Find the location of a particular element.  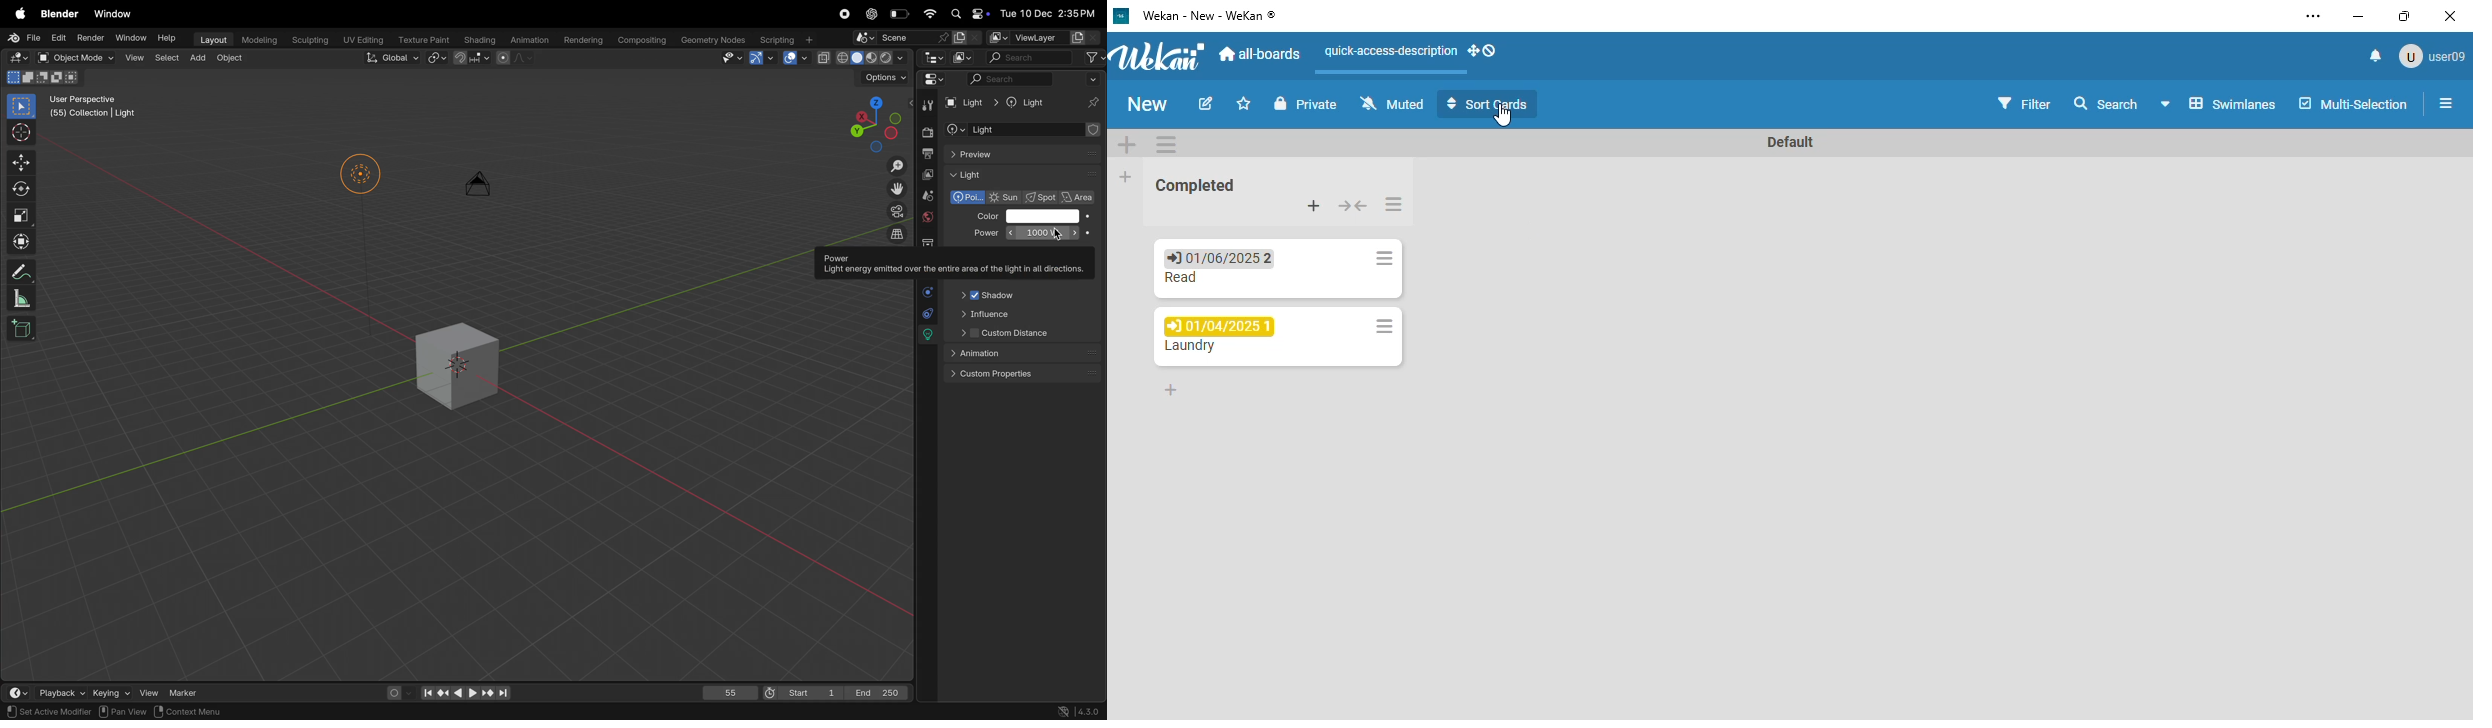

search is located at coordinates (1030, 57).